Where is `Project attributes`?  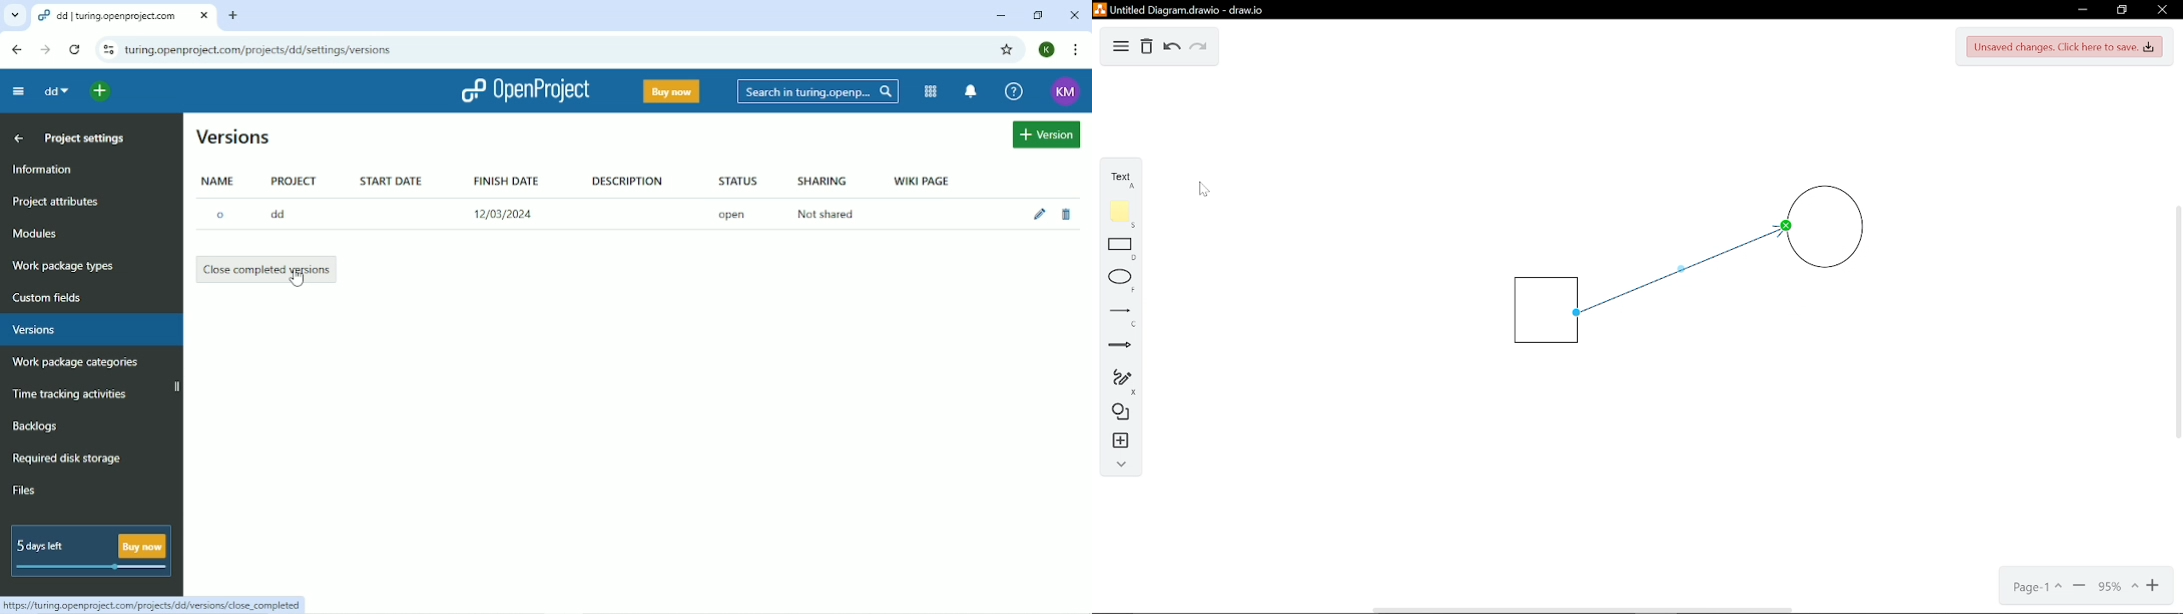 Project attributes is located at coordinates (59, 203).